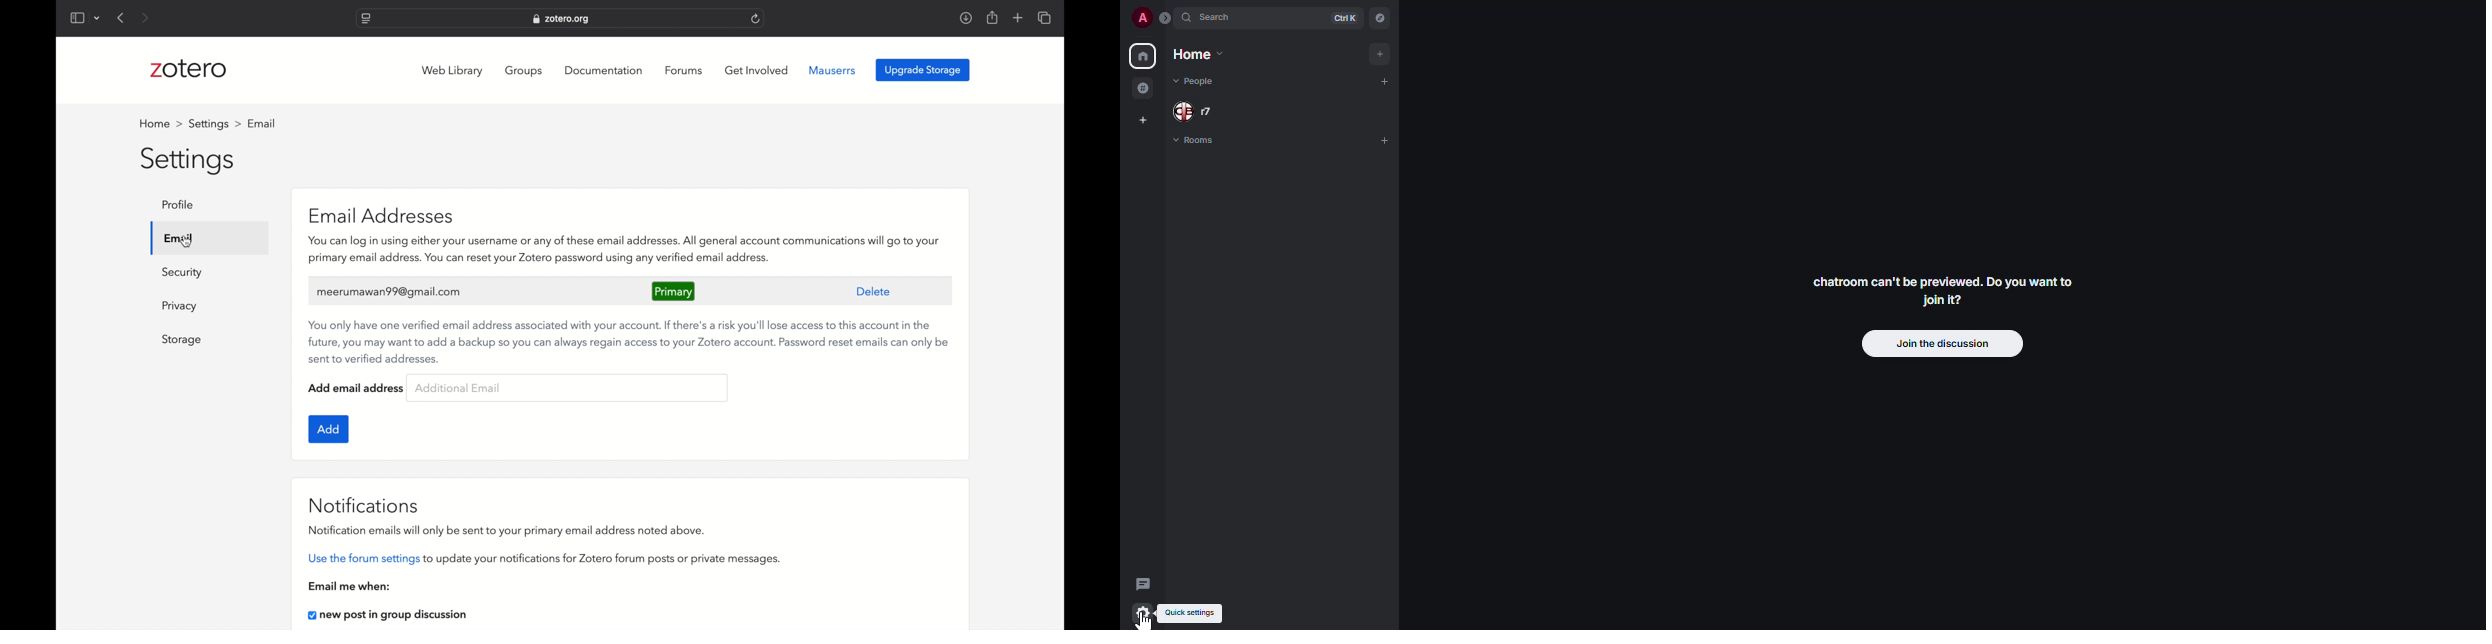 The height and width of the screenshot is (644, 2492). Describe the element at coordinates (1044, 18) in the screenshot. I see `show tab overview` at that location.